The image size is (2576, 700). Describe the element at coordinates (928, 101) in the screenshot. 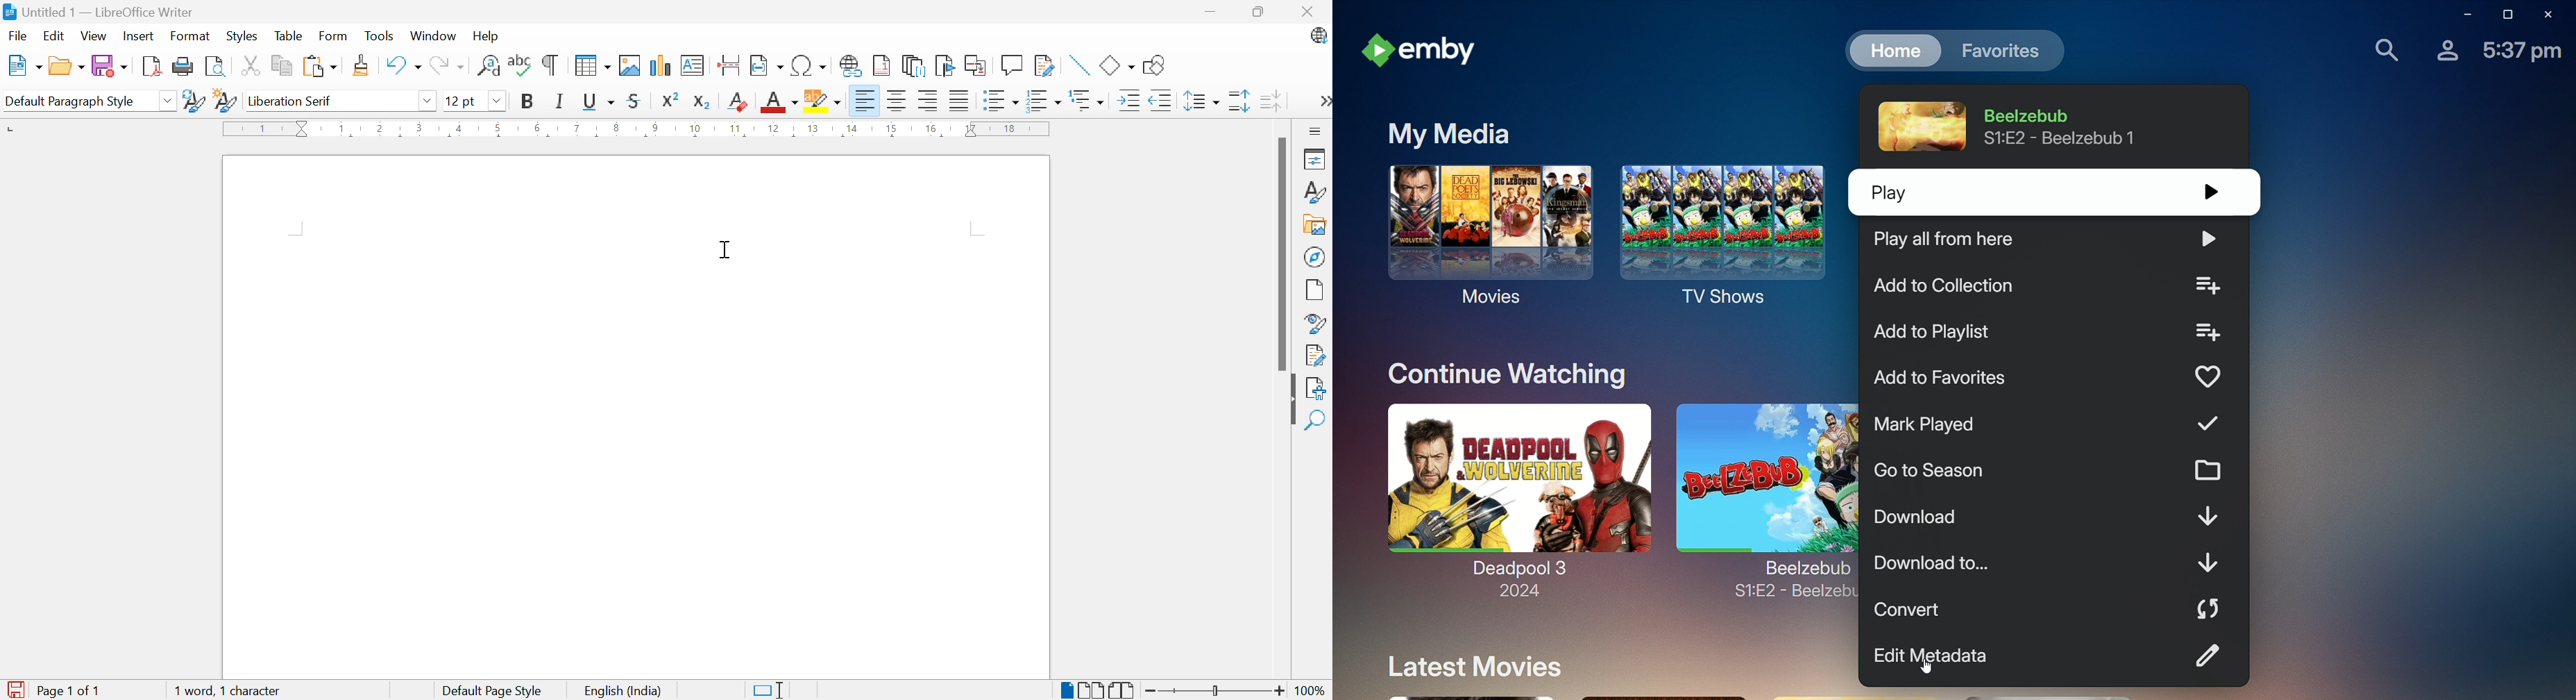

I see `Align Right` at that location.